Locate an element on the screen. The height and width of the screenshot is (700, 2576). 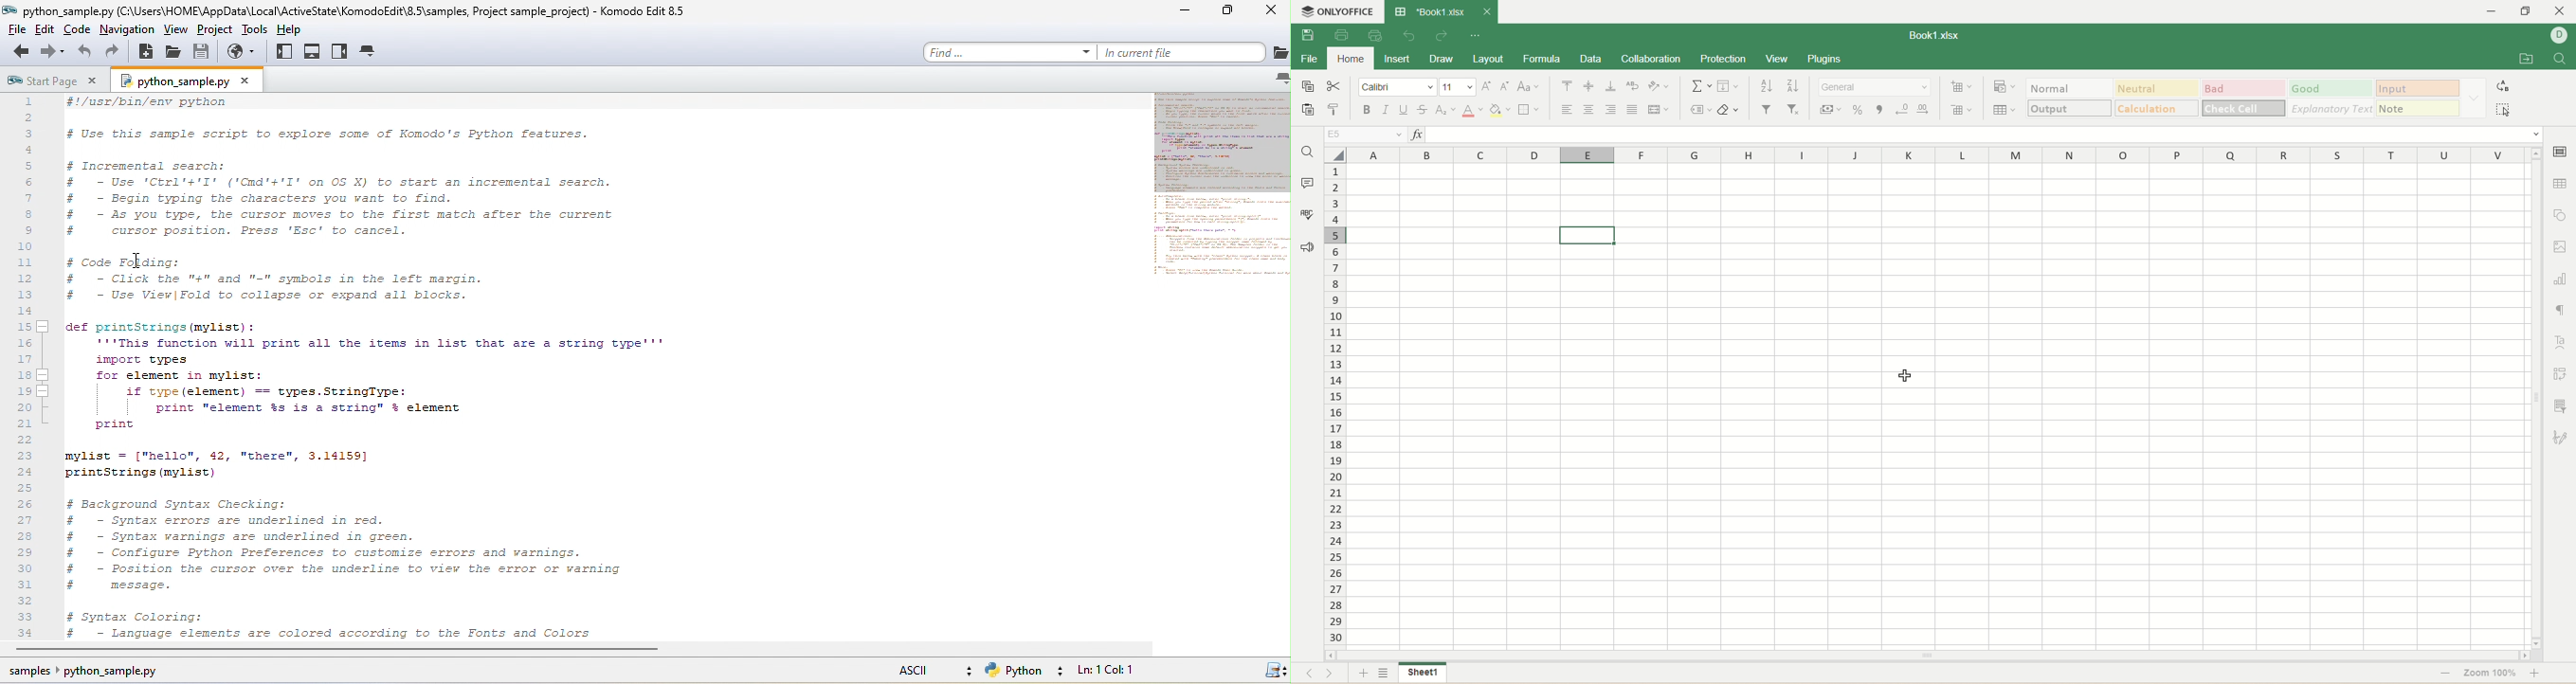
bottom pane is located at coordinates (314, 53).